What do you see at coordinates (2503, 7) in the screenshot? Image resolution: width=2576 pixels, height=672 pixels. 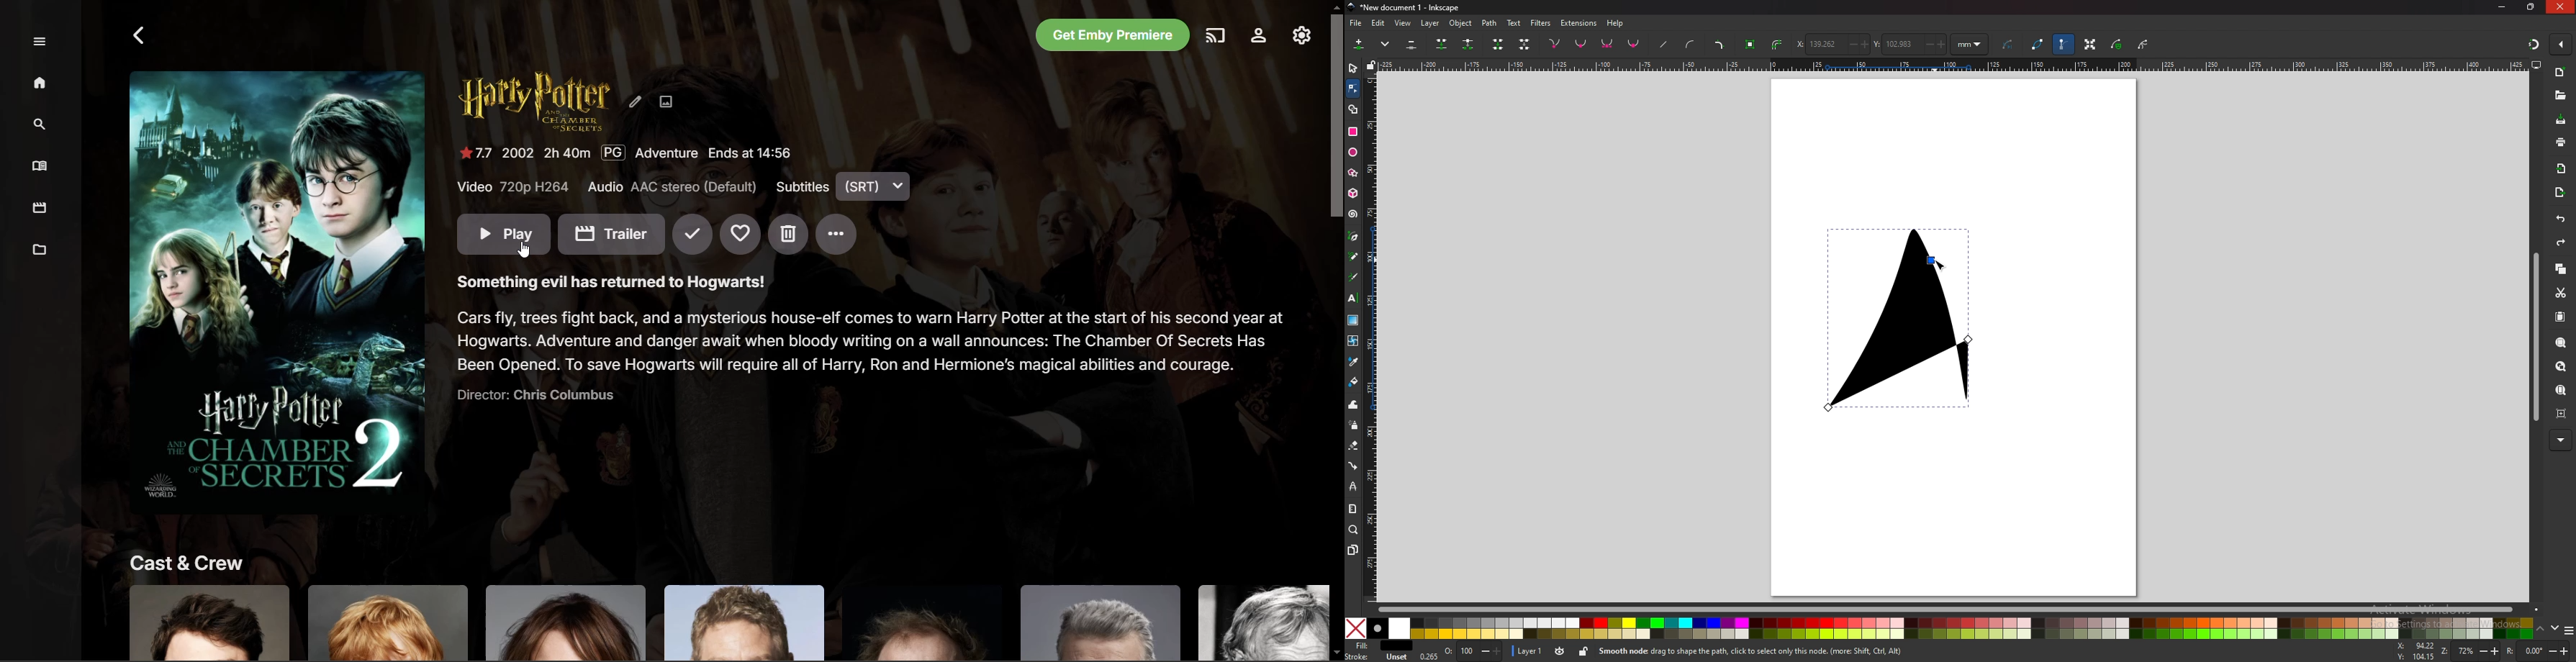 I see `minimize` at bounding box center [2503, 7].